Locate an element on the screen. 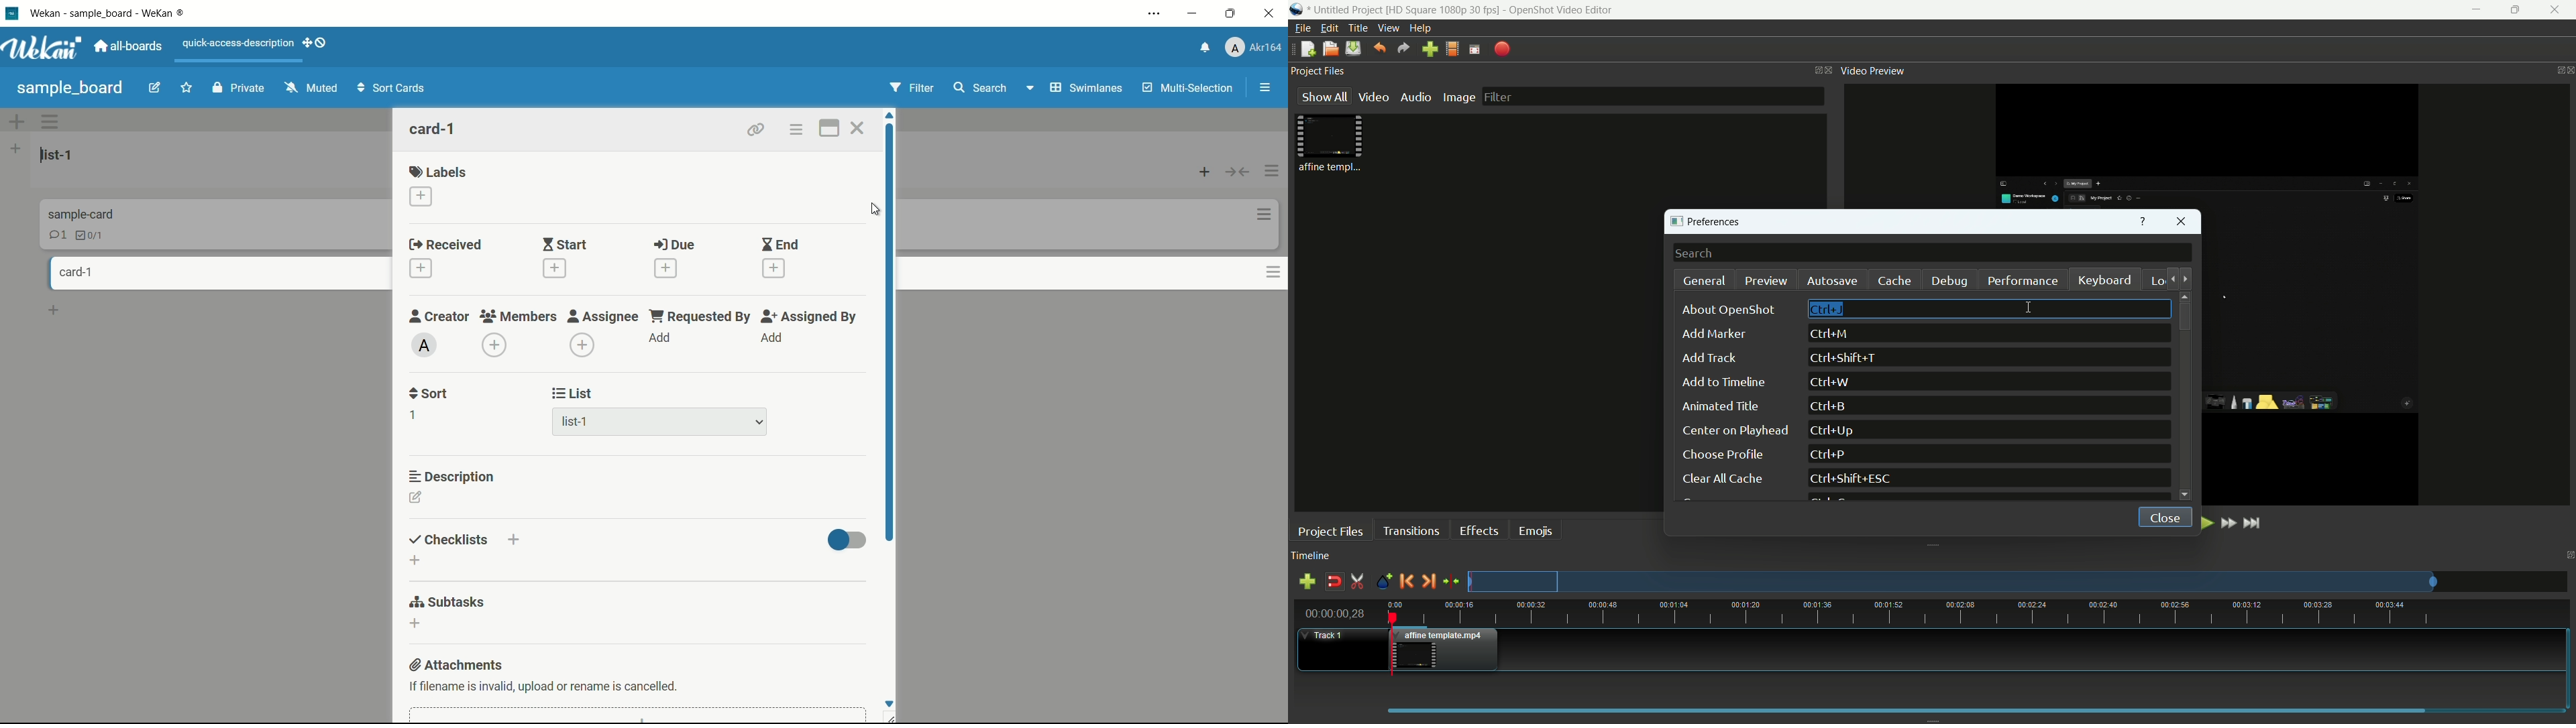  current time is located at coordinates (1336, 613).